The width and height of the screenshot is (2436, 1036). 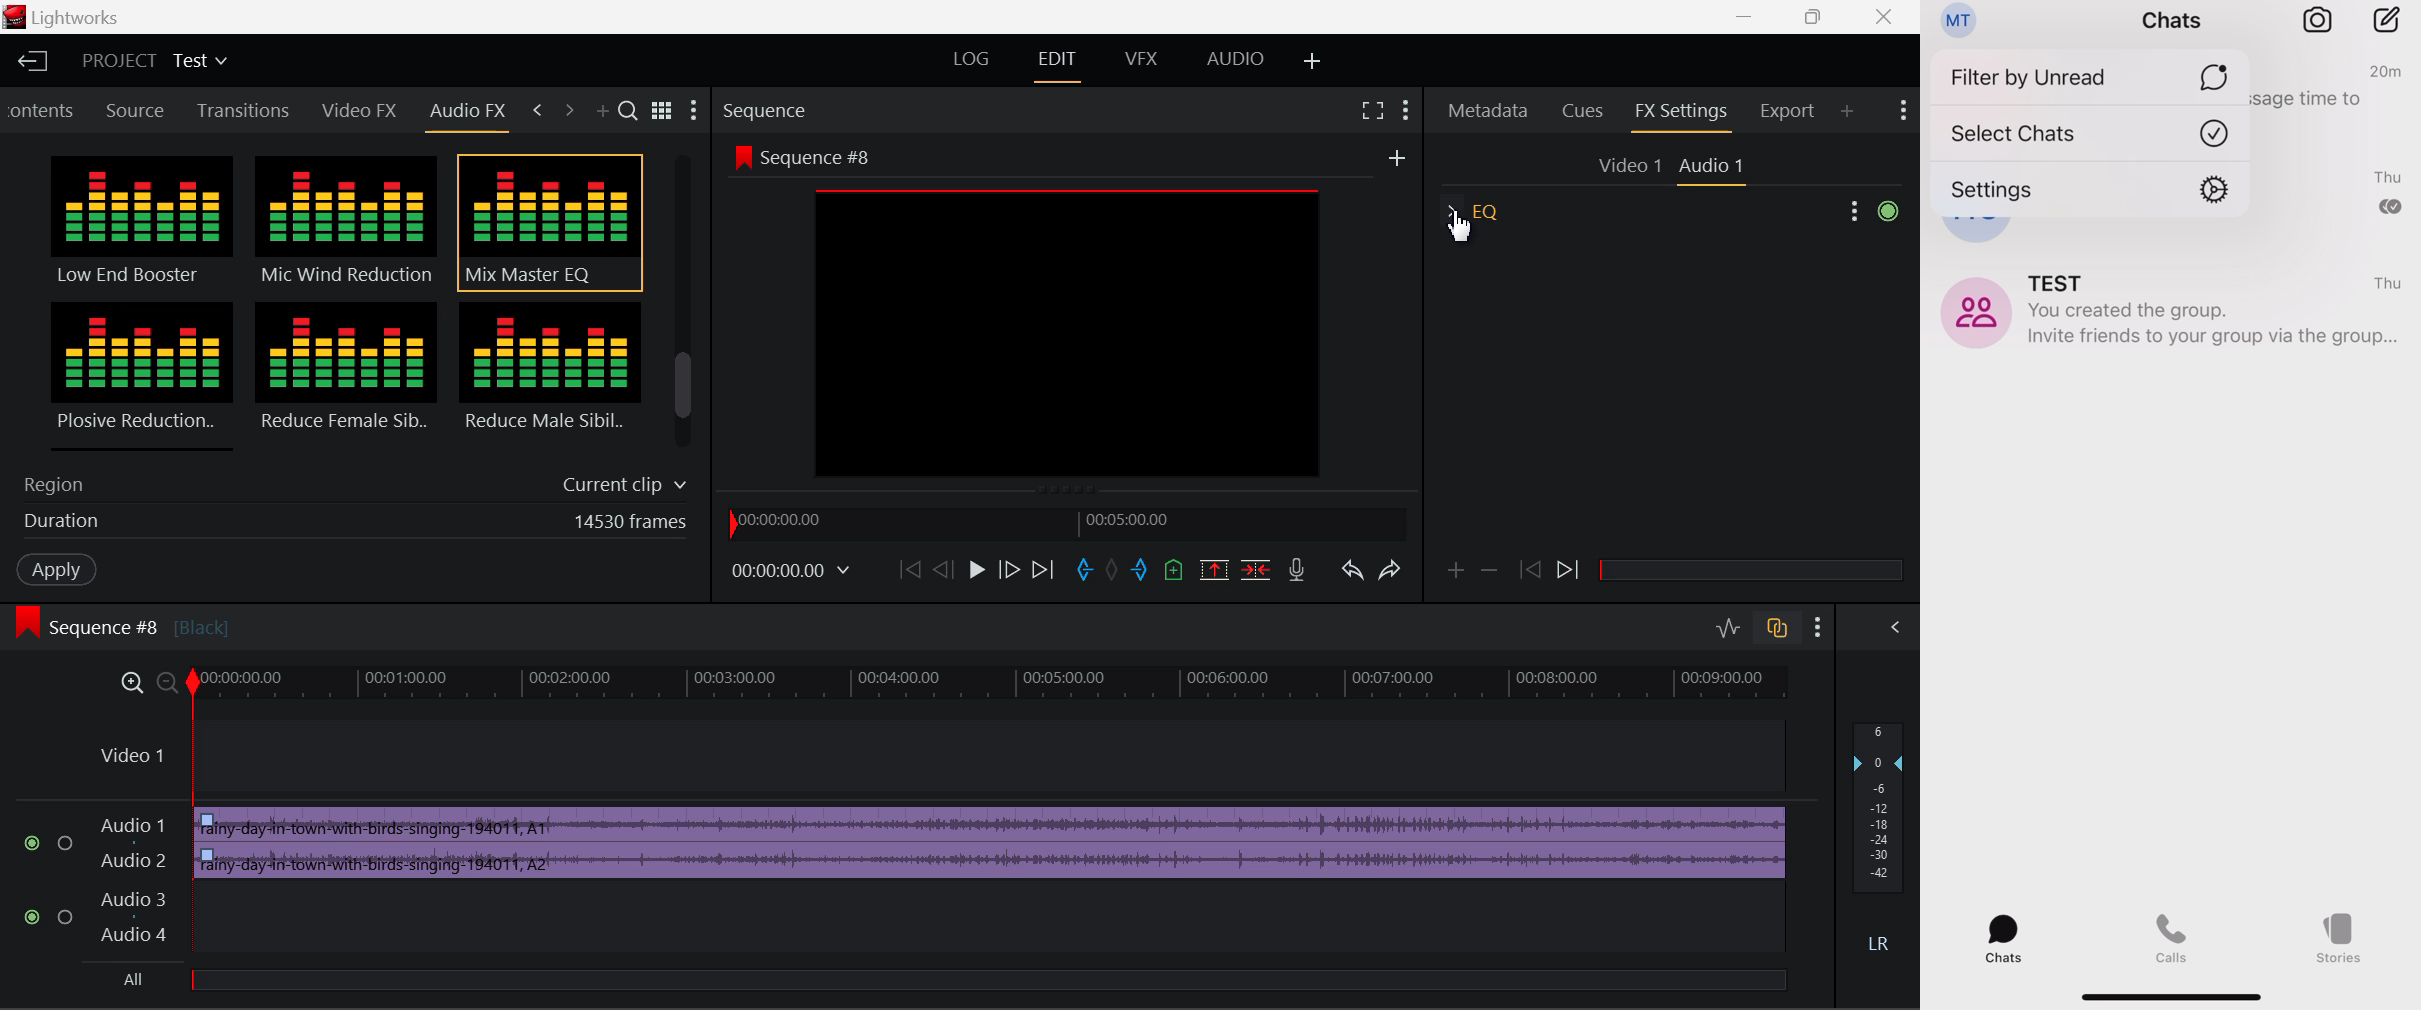 I want to click on Undo, so click(x=1355, y=576).